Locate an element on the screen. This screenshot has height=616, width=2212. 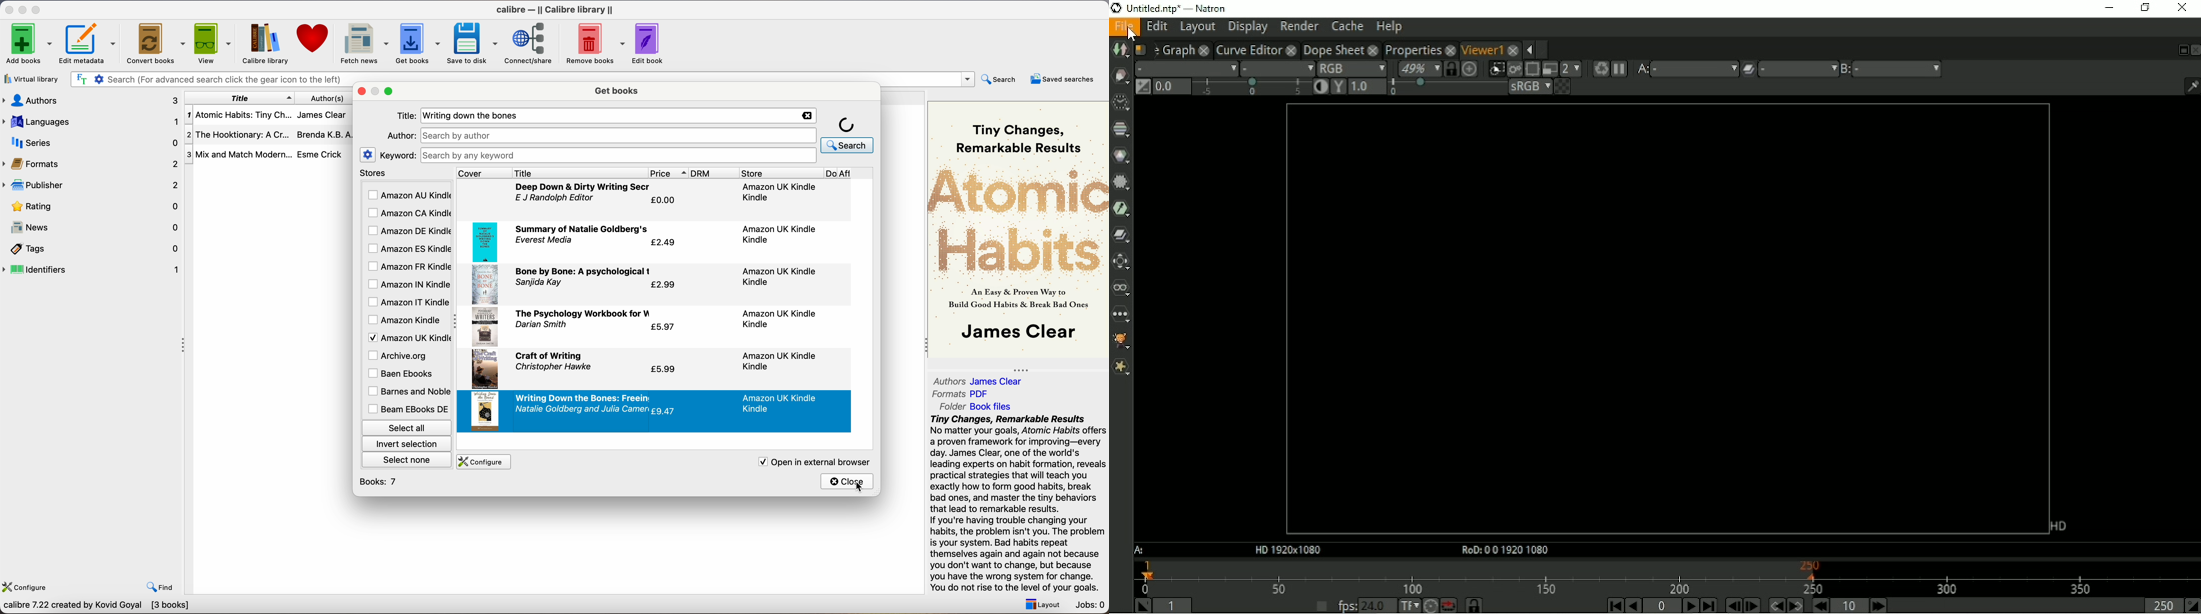
author is located at coordinates (400, 135).